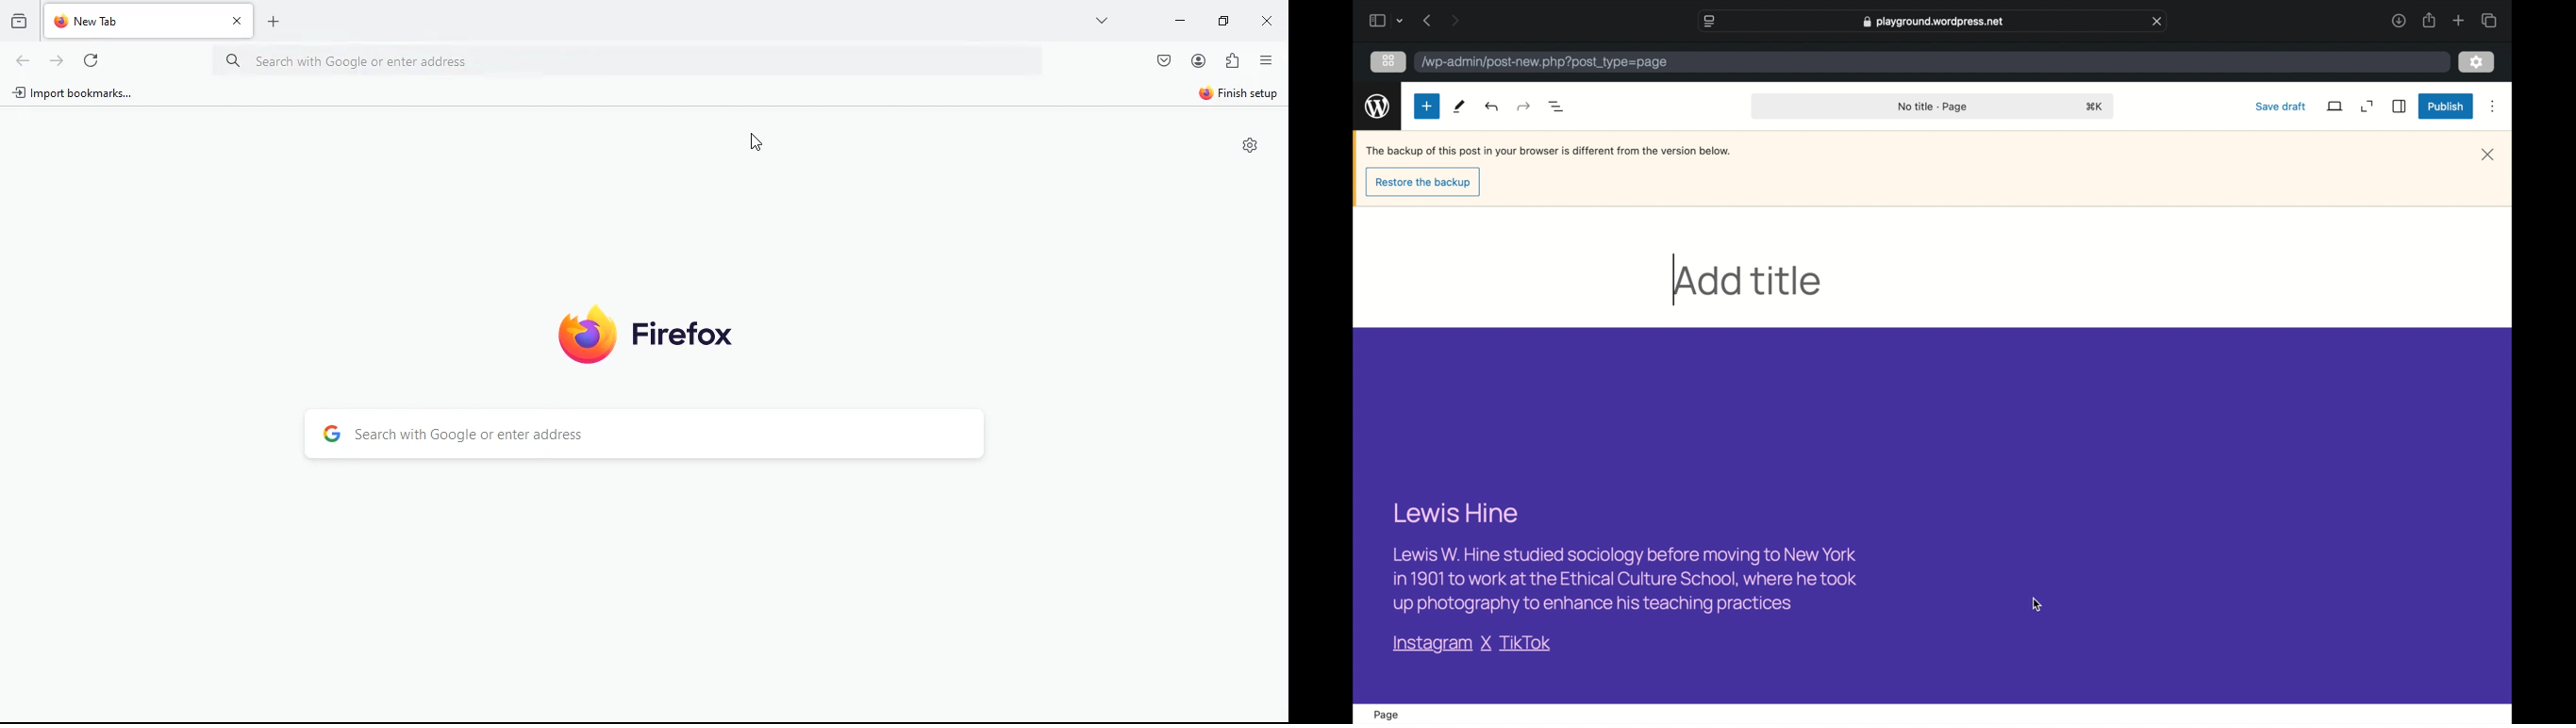  Describe the element at coordinates (1493, 106) in the screenshot. I see `redo` at that location.